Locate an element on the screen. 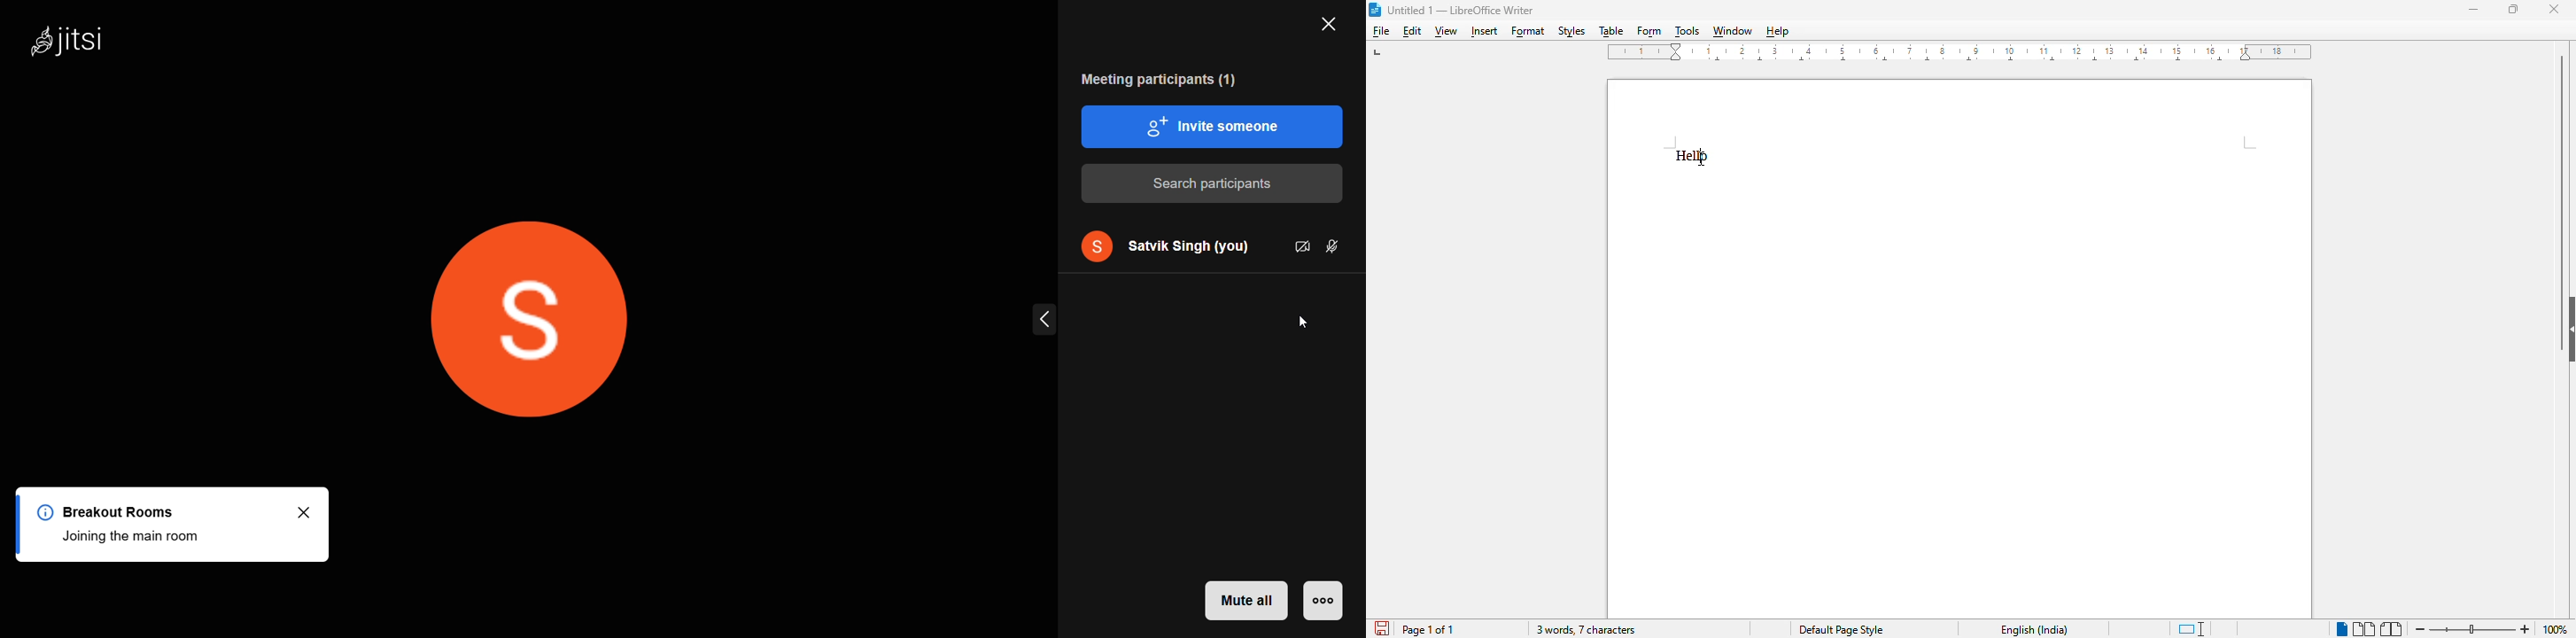 The height and width of the screenshot is (644, 2576). slider is located at coordinates (1047, 318).